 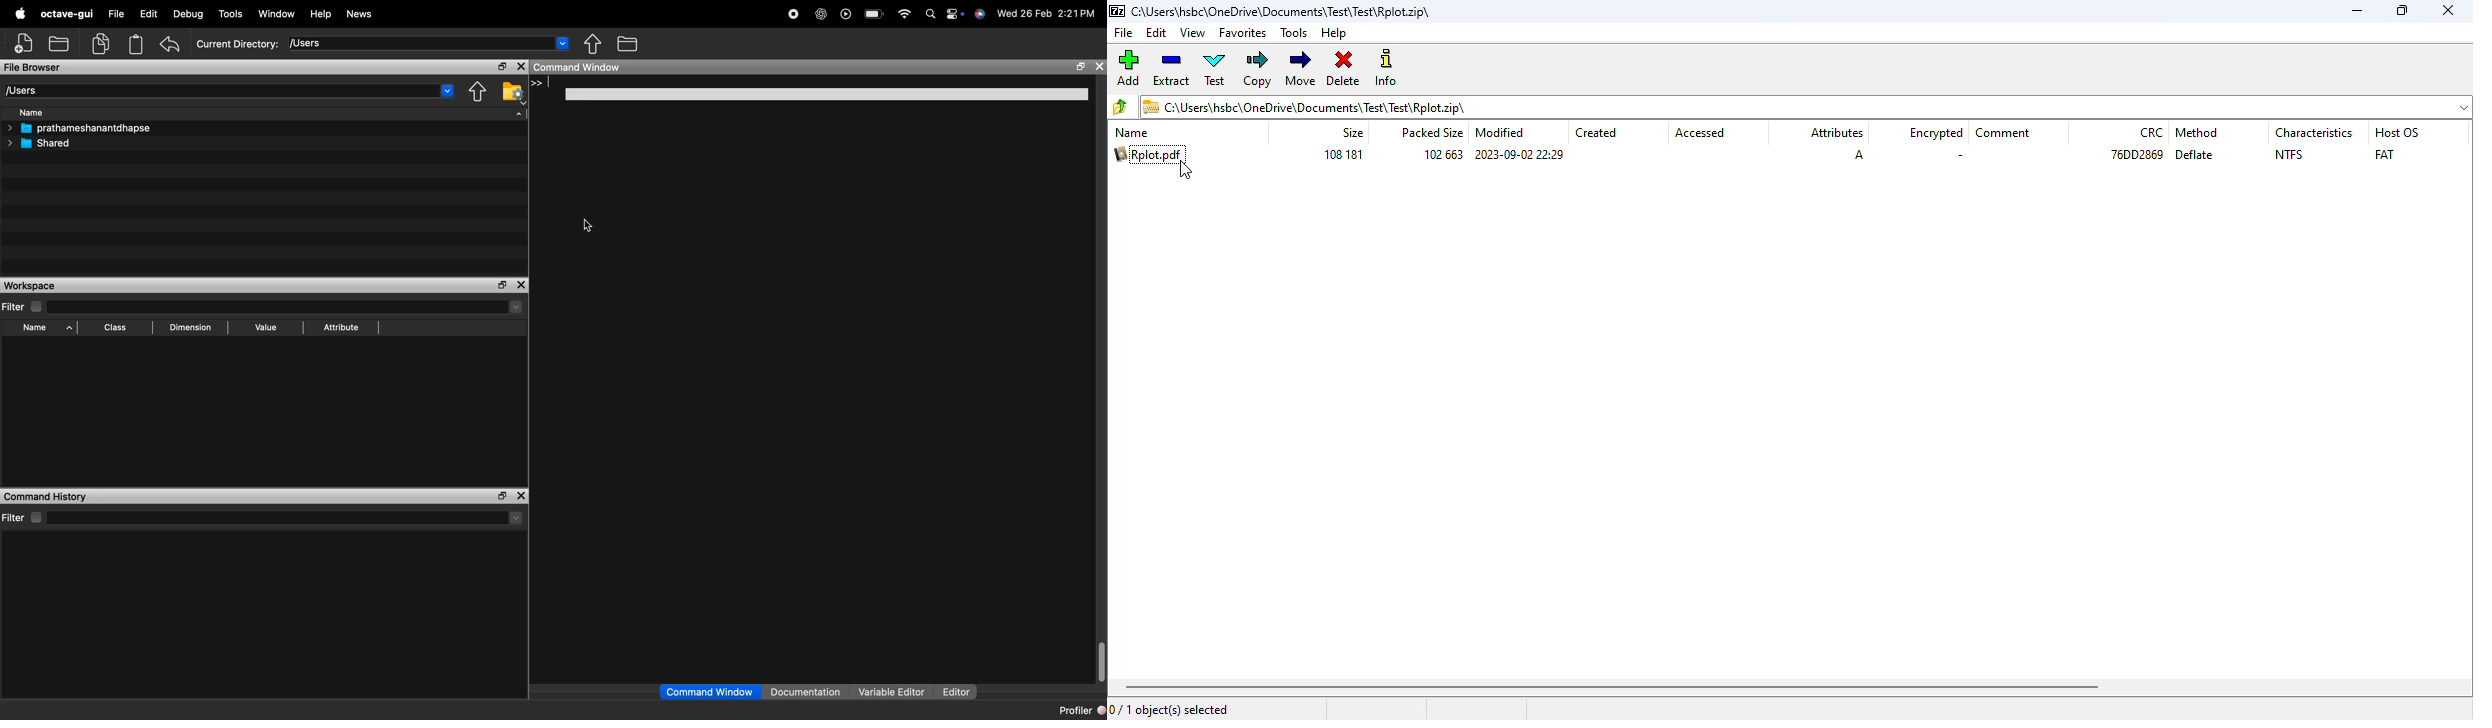 What do you see at coordinates (265, 327) in the screenshot?
I see `Value` at bounding box center [265, 327].